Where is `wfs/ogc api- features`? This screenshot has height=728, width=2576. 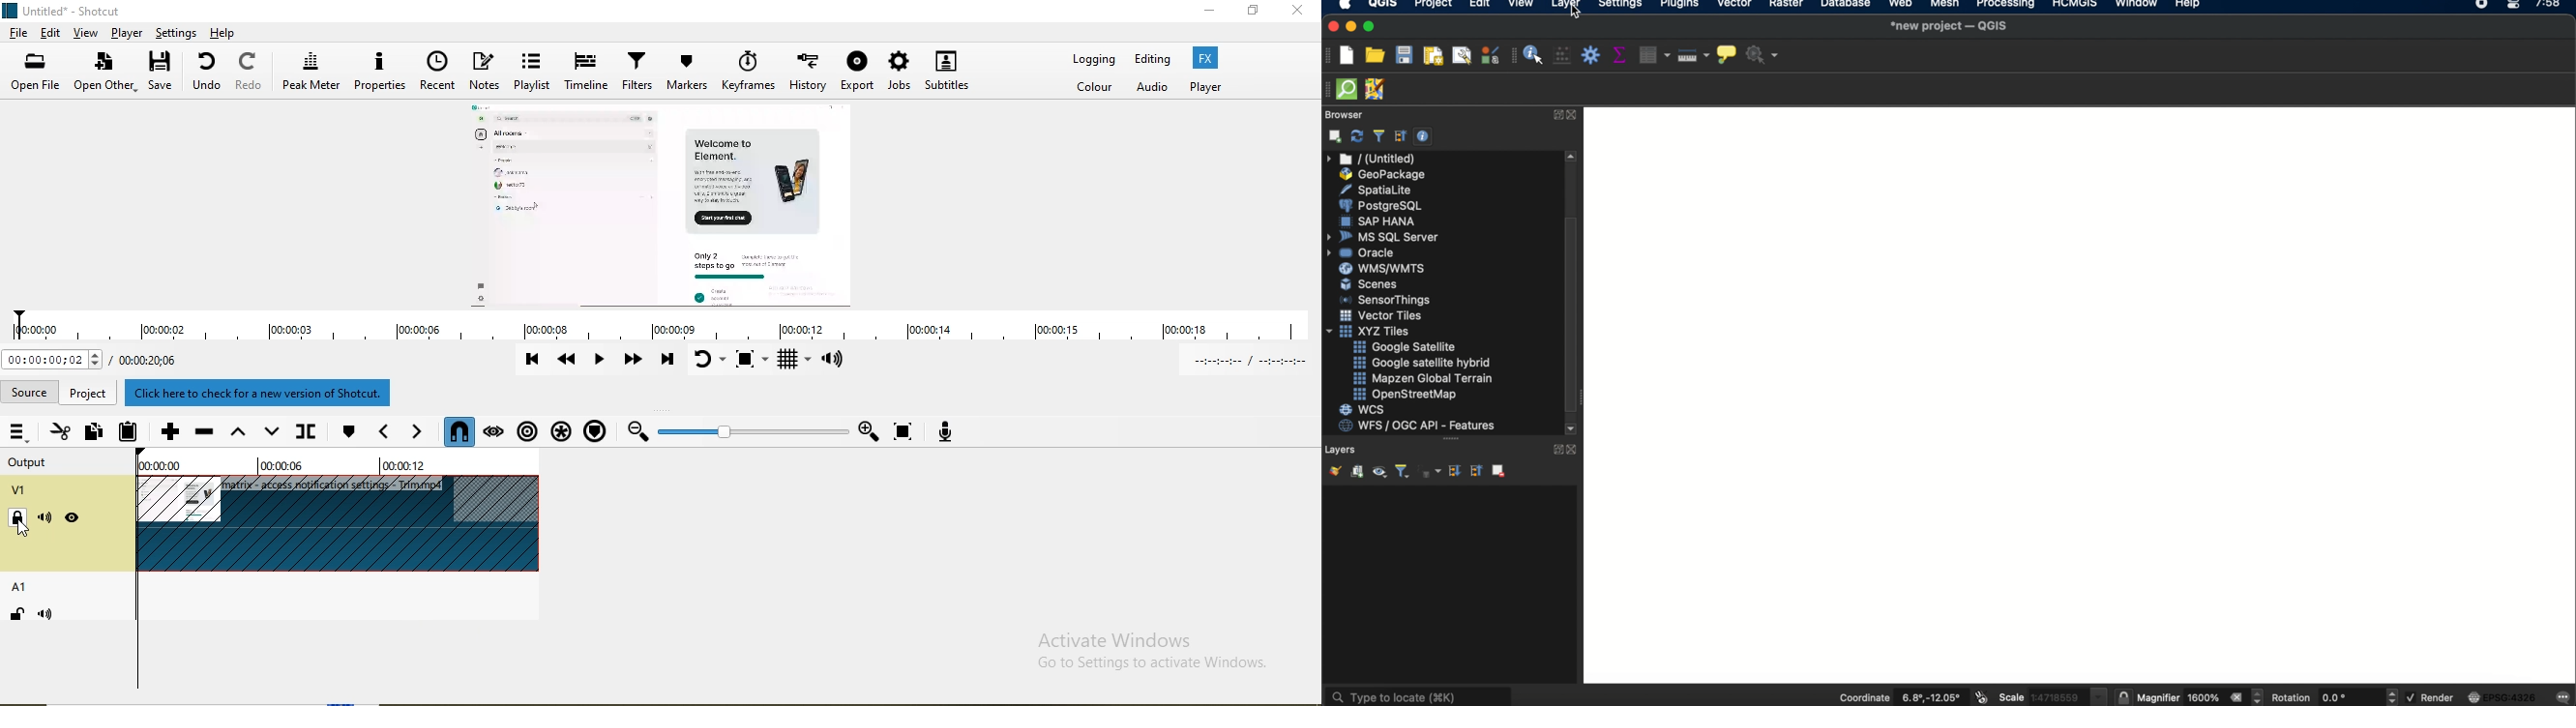
wfs/ogc api- features is located at coordinates (1417, 426).